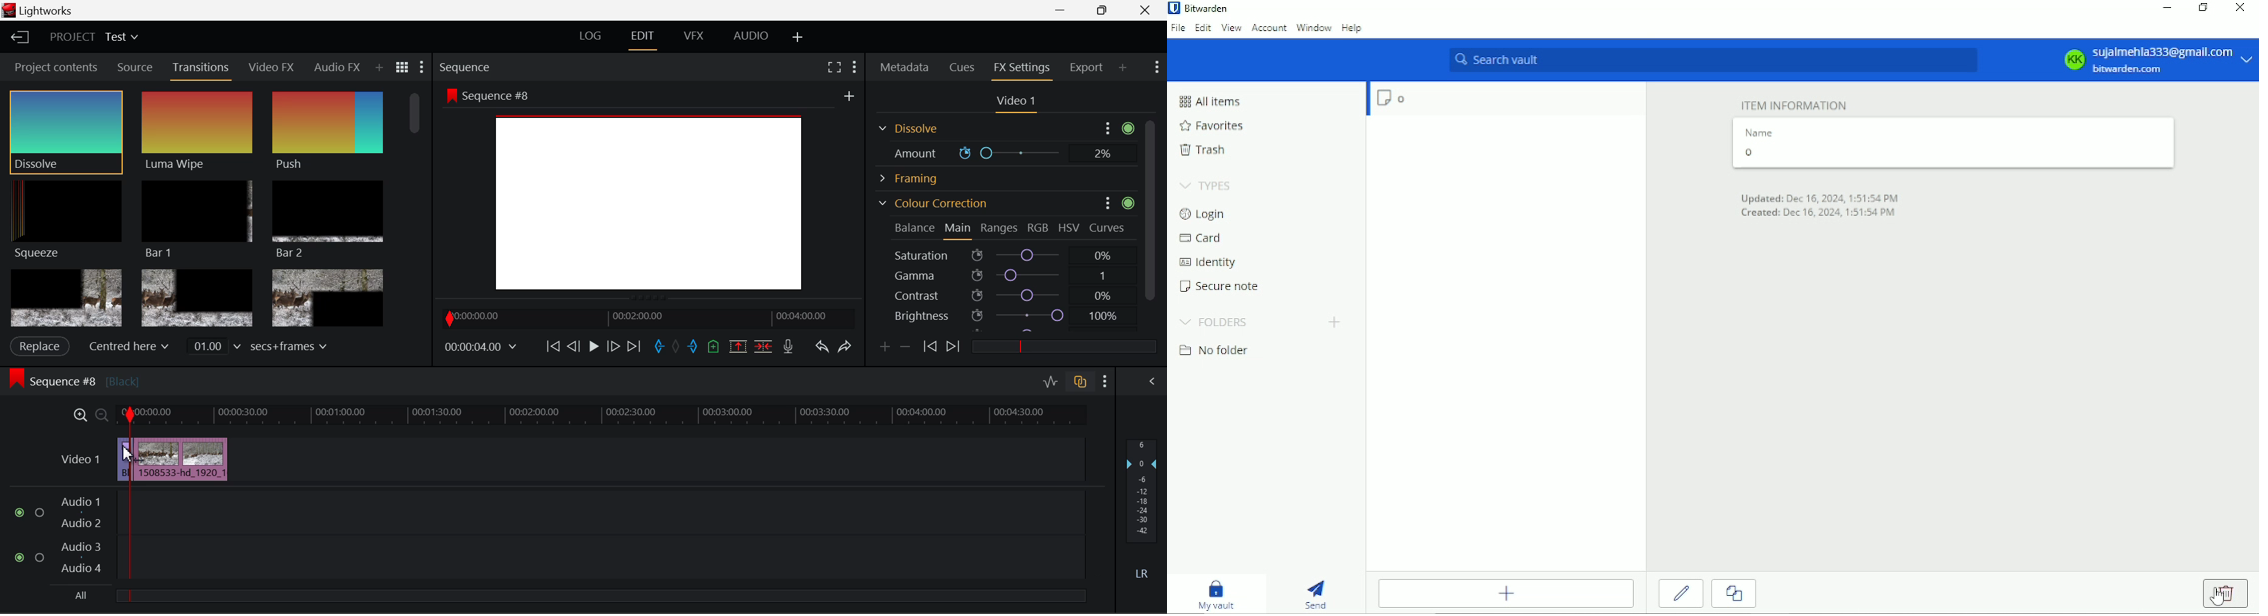 The image size is (2268, 616). What do you see at coordinates (326, 298) in the screenshot?
I see `Box 3` at bounding box center [326, 298].